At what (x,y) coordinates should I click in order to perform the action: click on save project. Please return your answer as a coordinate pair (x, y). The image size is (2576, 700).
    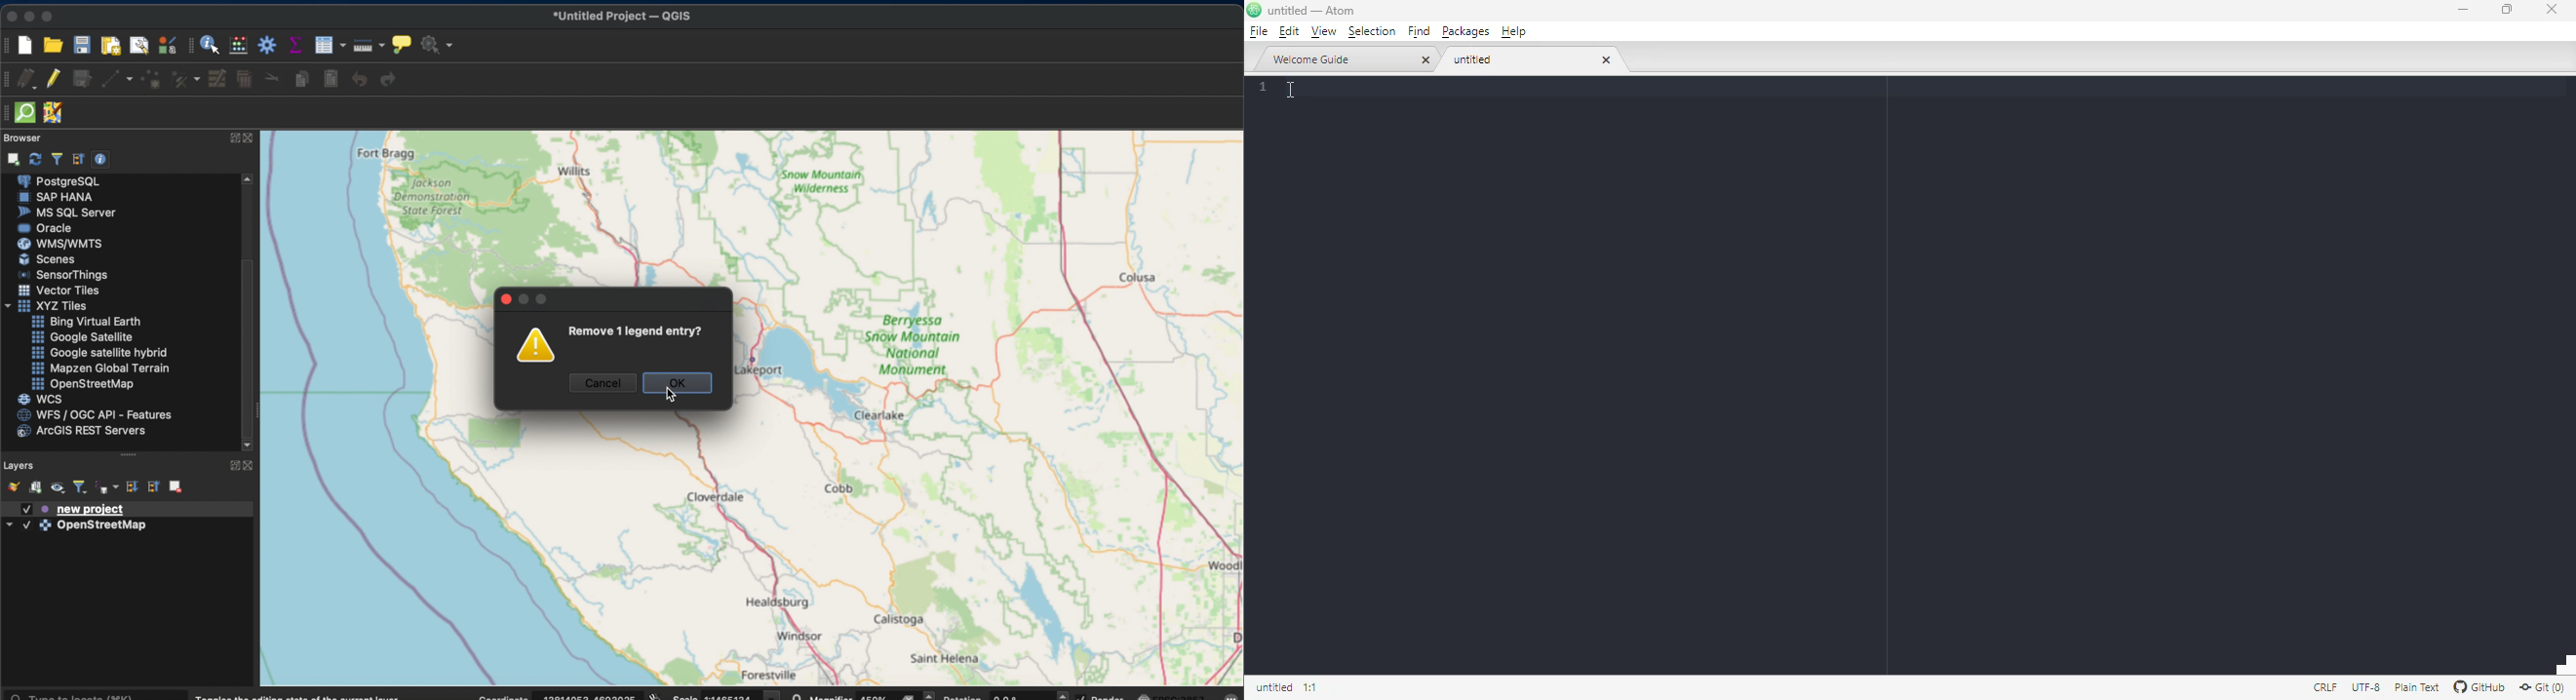
    Looking at the image, I should click on (82, 46).